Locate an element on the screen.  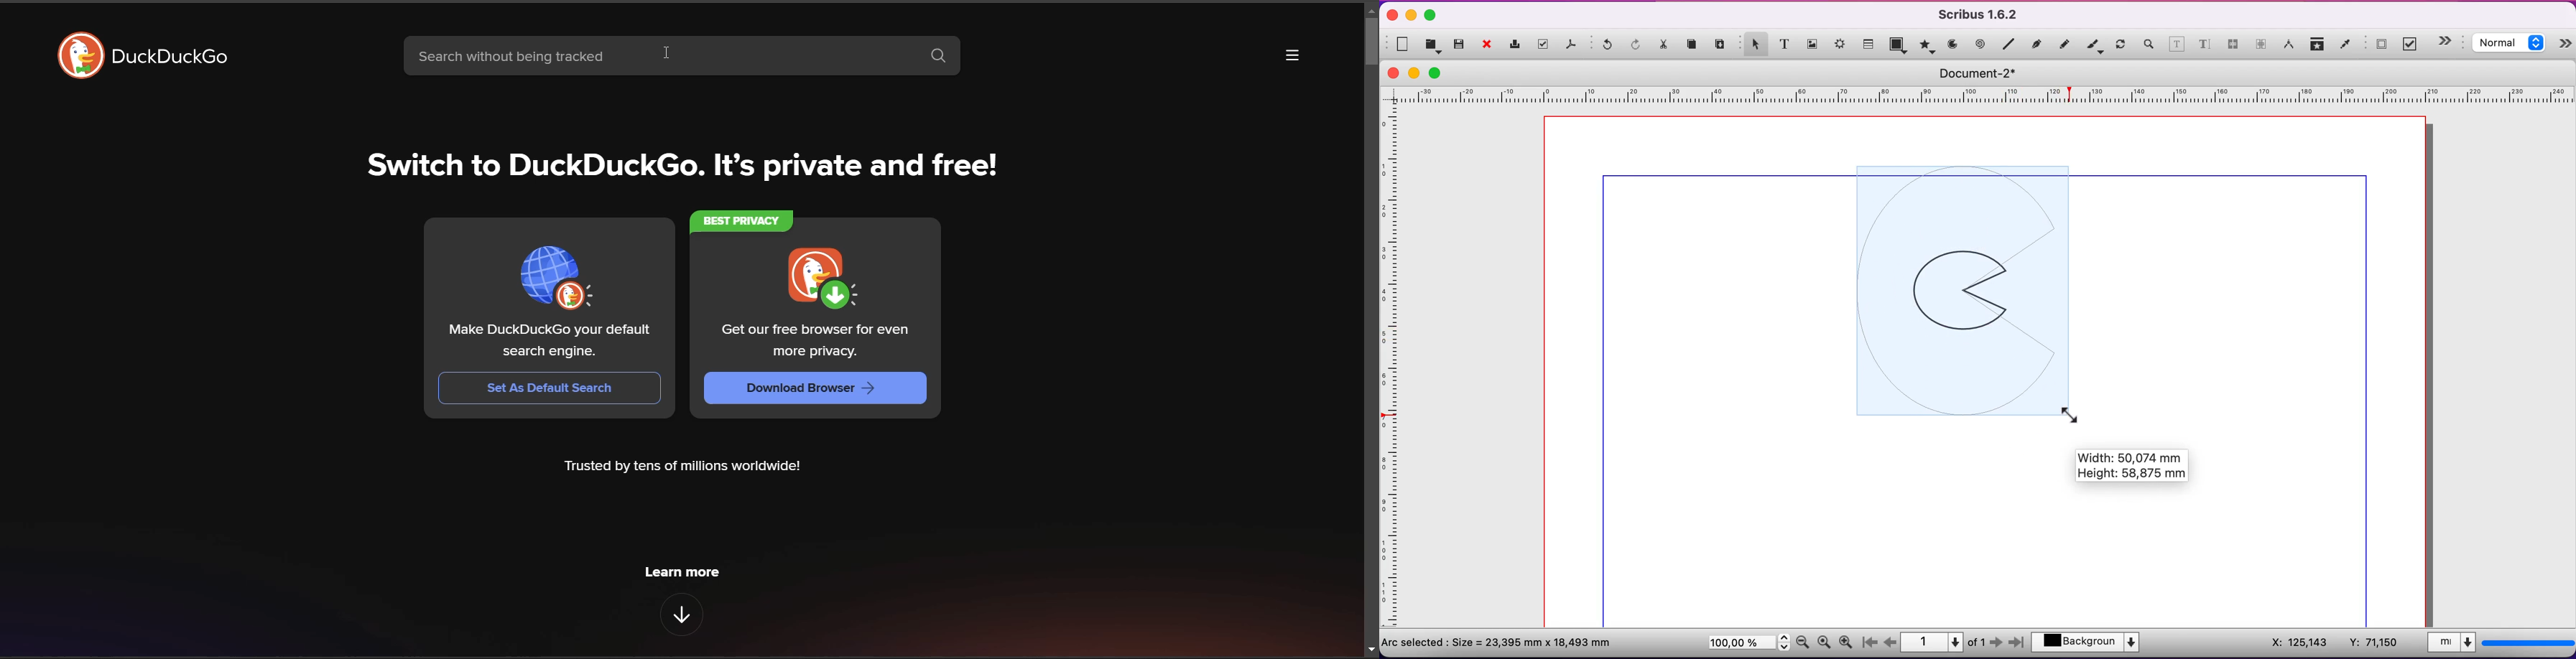
preflight verifier is located at coordinates (1545, 44).